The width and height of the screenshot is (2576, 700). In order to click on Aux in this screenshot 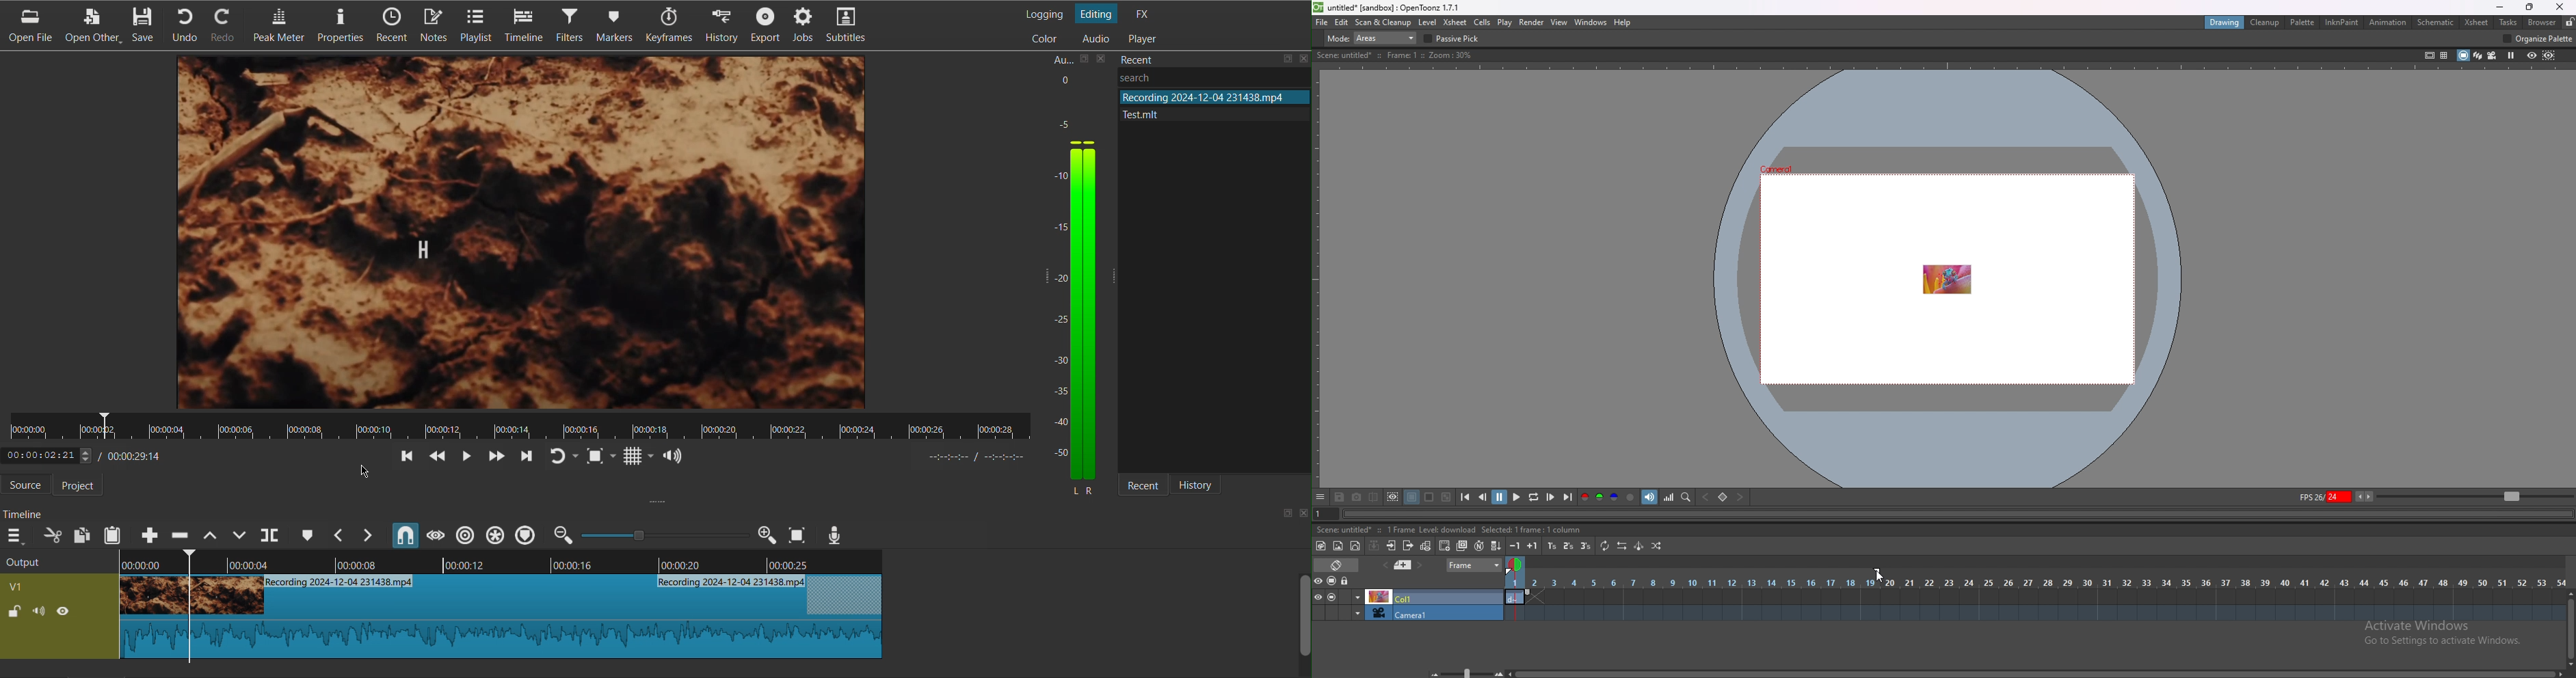, I will do `click(1060, 57)`.